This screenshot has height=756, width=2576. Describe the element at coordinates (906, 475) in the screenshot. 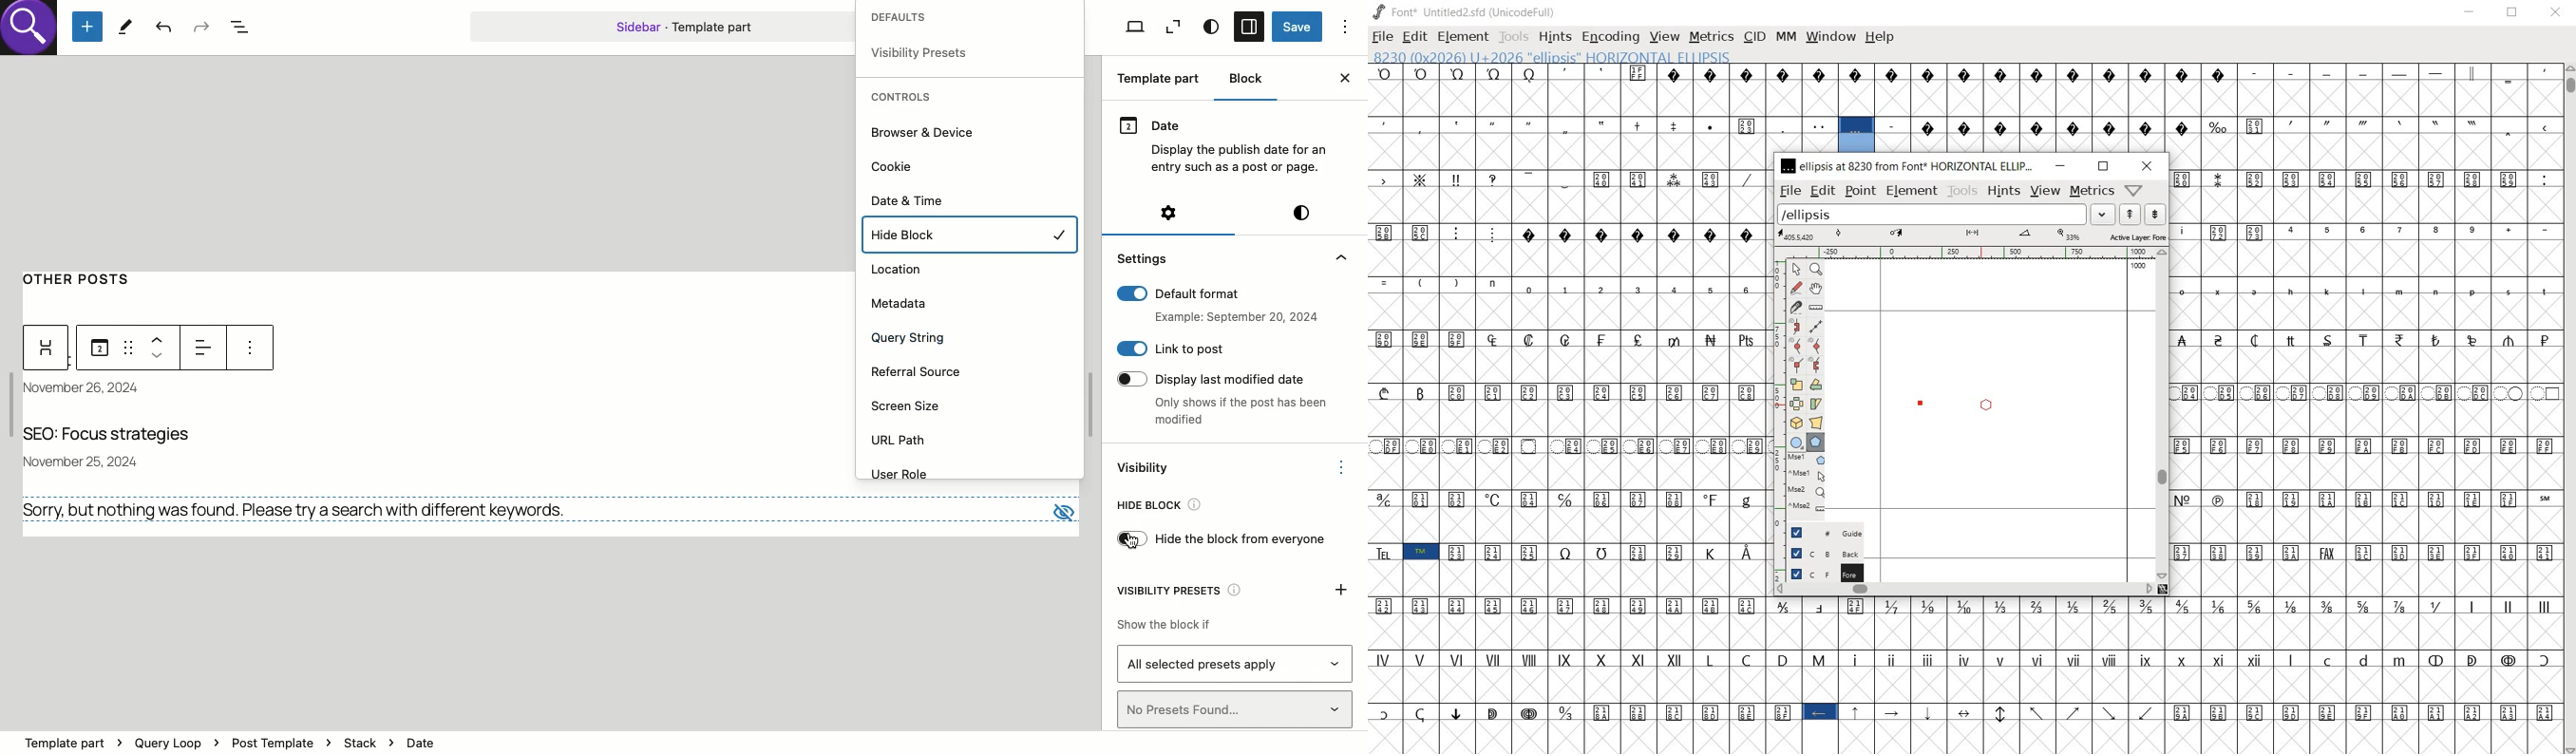

I see `User role` at that location.